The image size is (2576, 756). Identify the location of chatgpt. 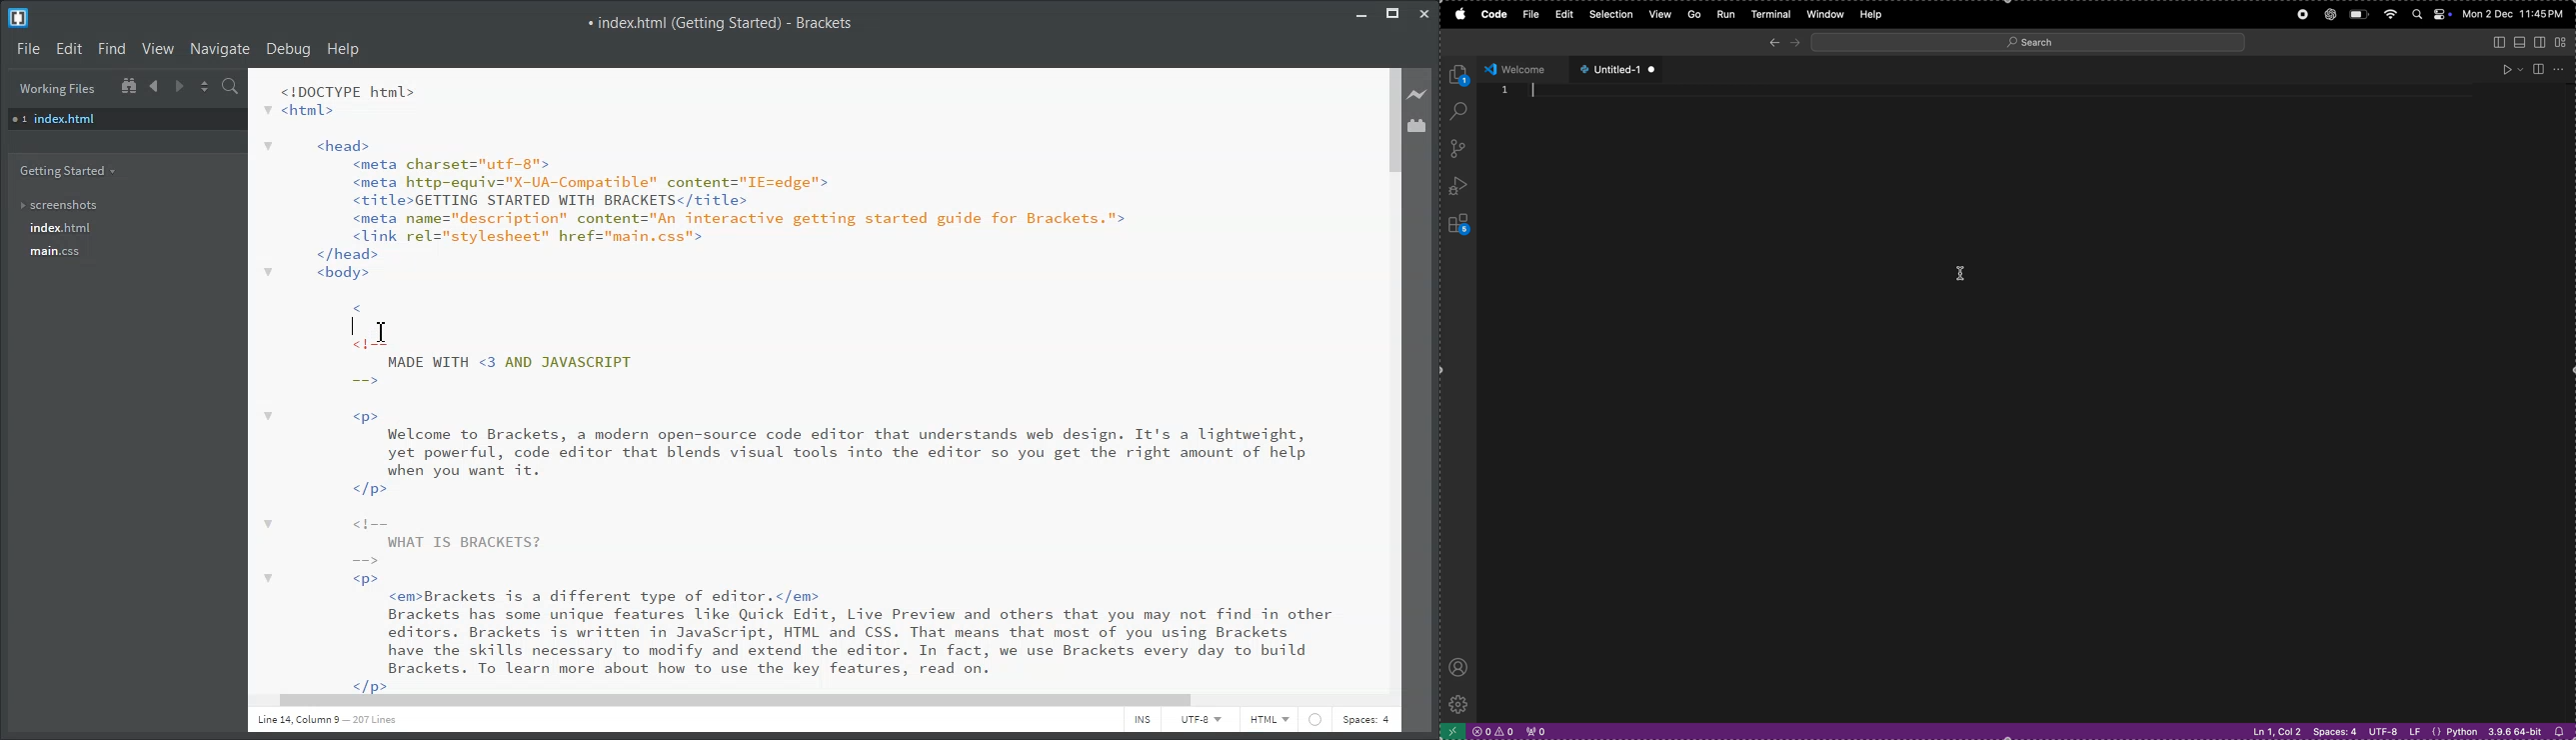
(2332, 13).